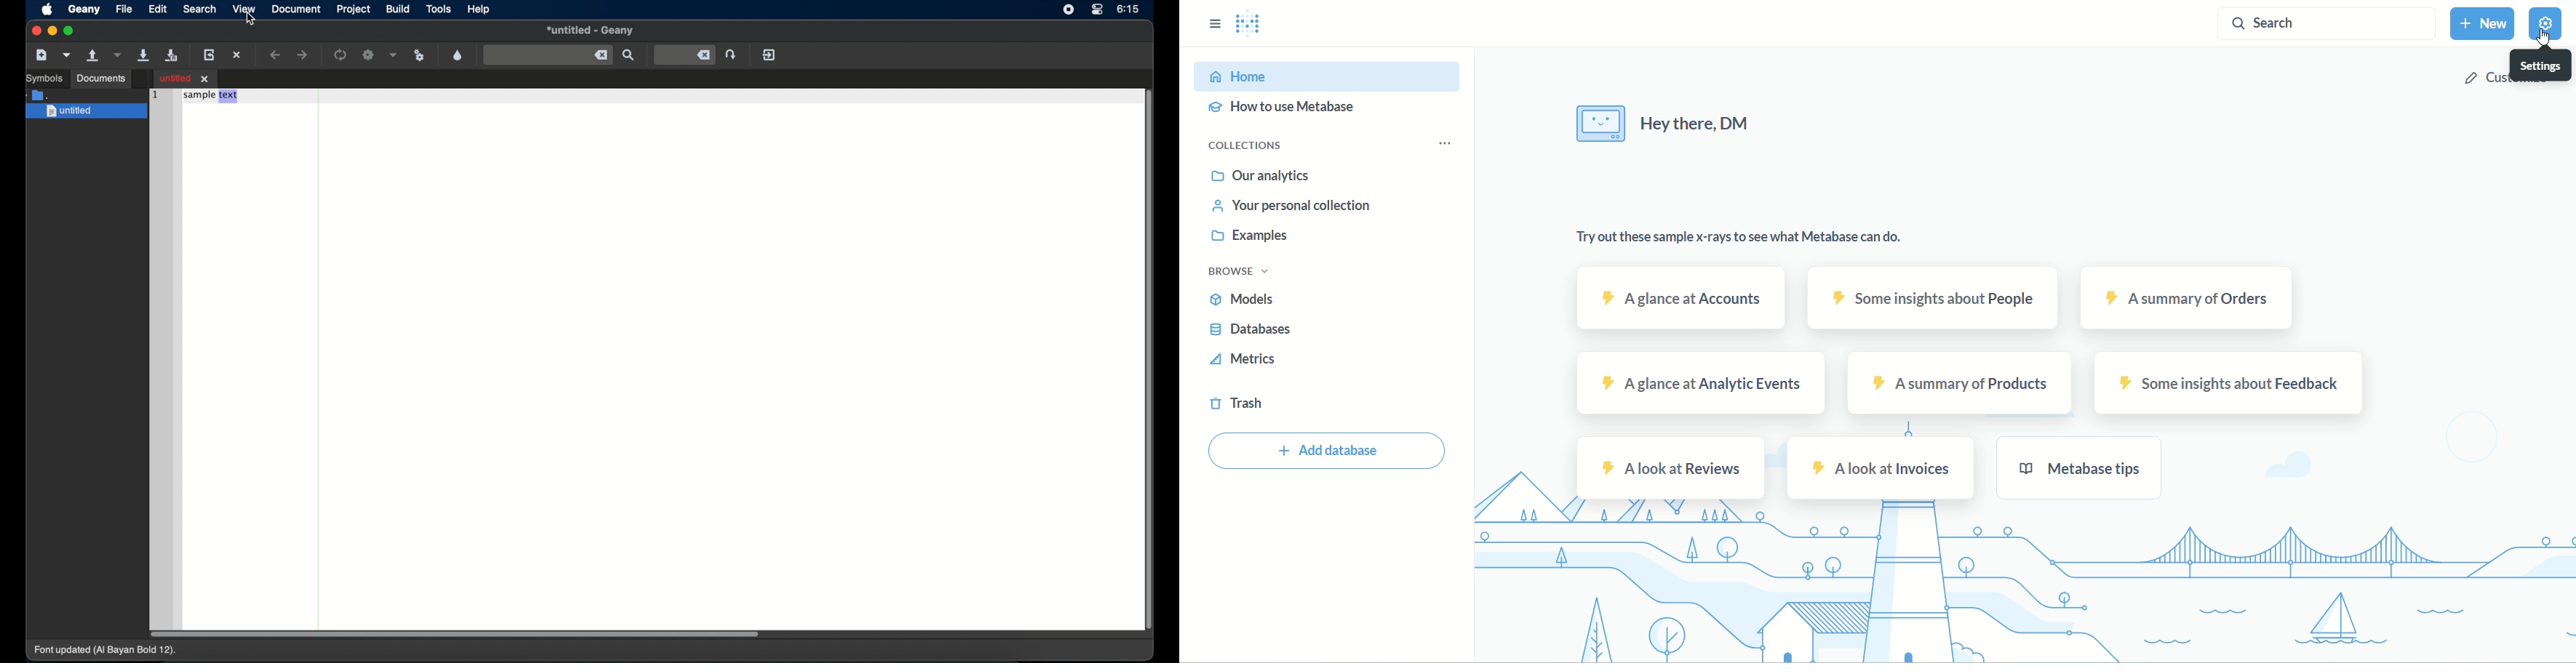 The width and height of the screenshot is (2576, 672). What do you see at coordinates (1254, 147) in the screenshot?
I see `collections` at bounding box center [1254, 147].